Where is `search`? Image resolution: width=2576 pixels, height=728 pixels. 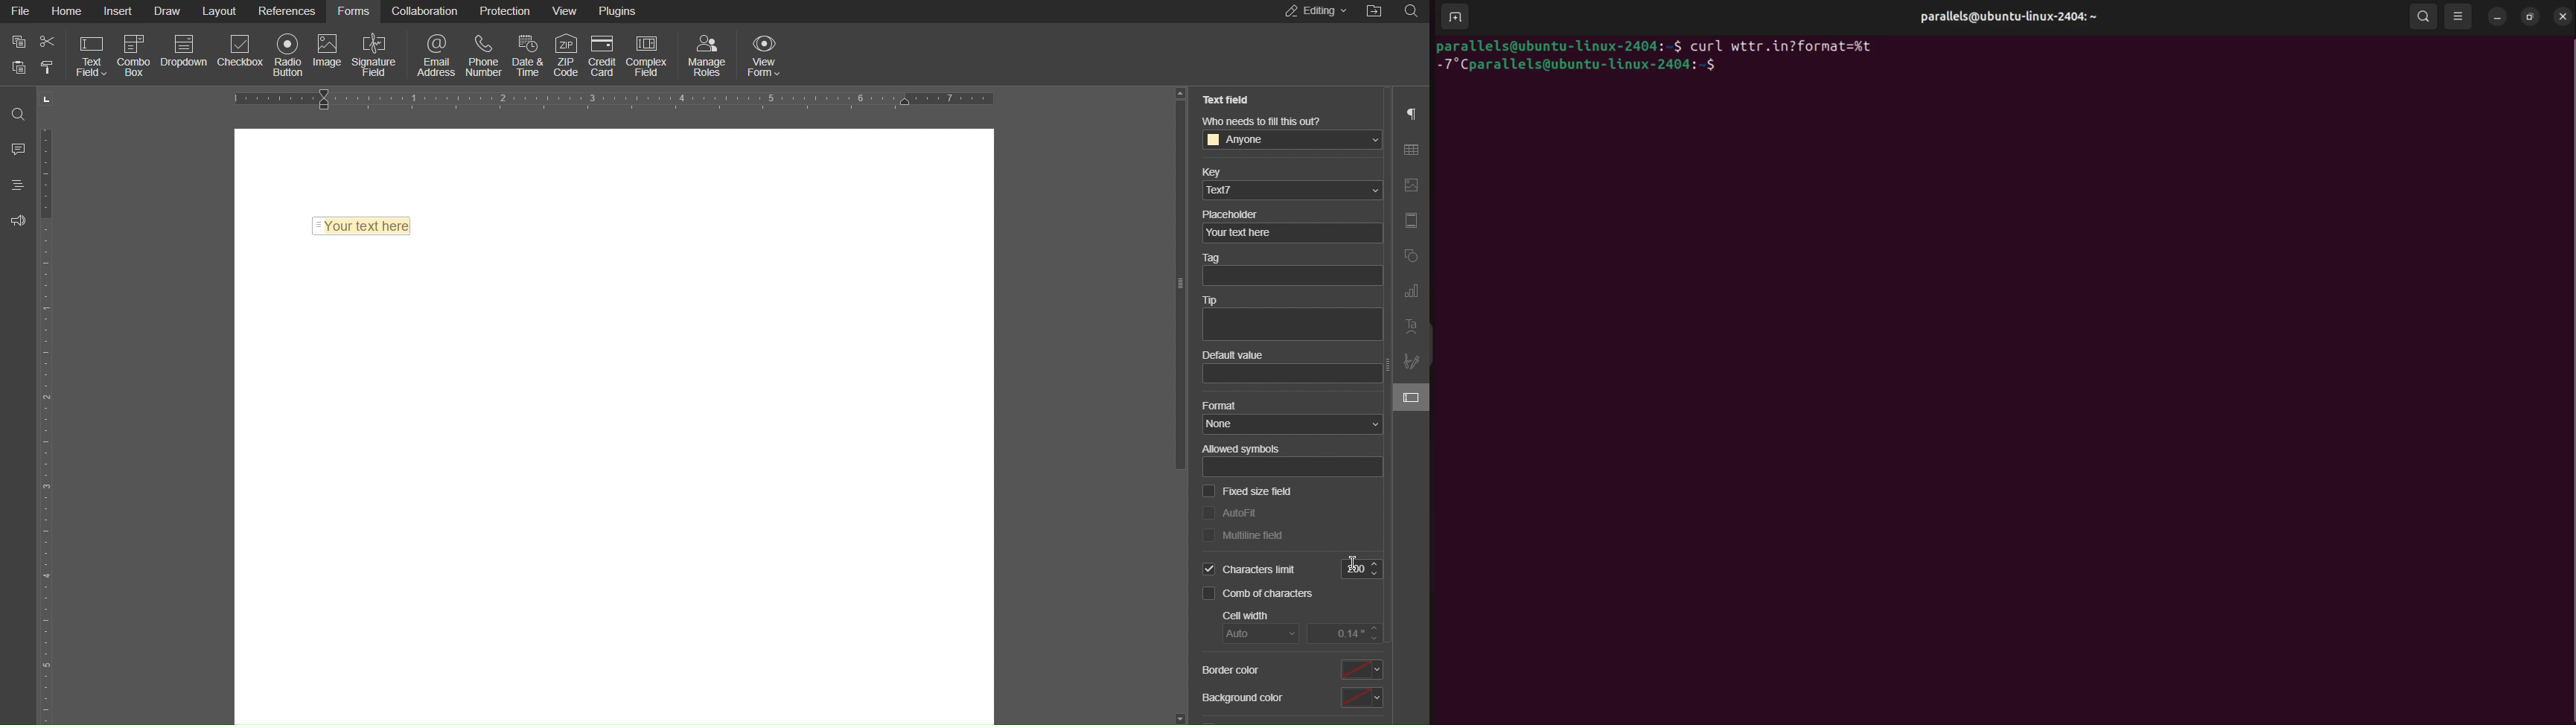
search is located at coordinates (2424, 18).